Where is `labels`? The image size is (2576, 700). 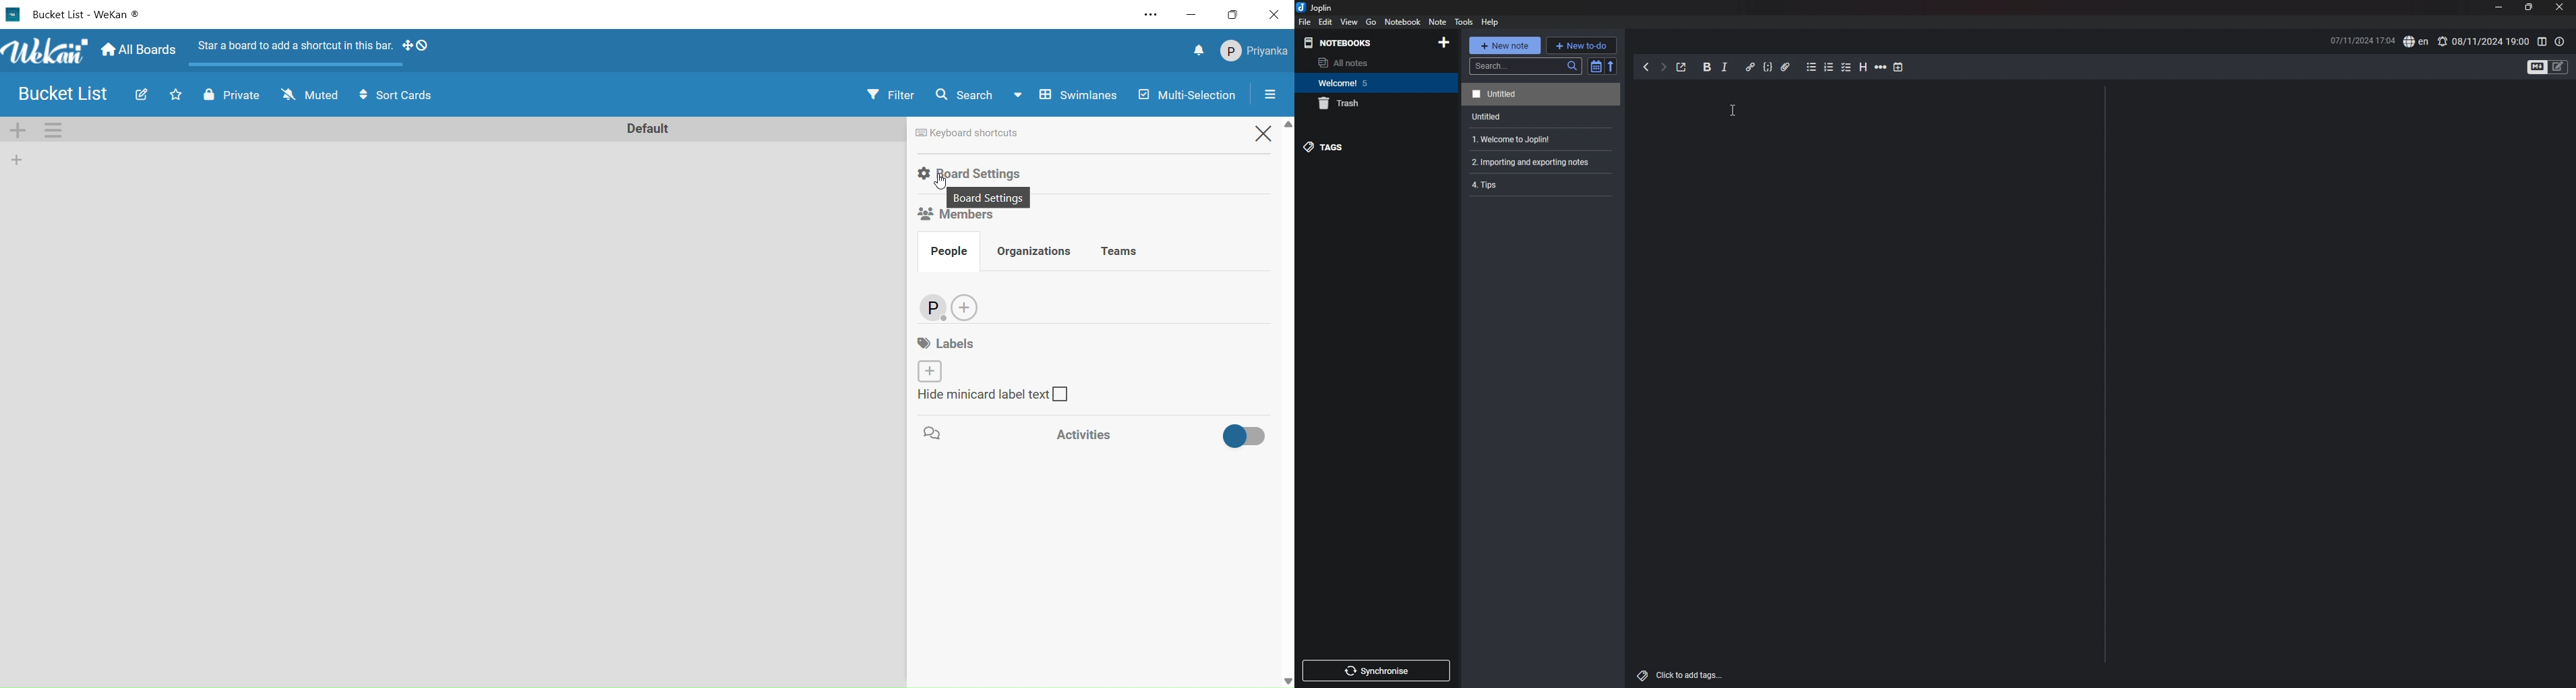
labels is located at coordinates (940, 343).